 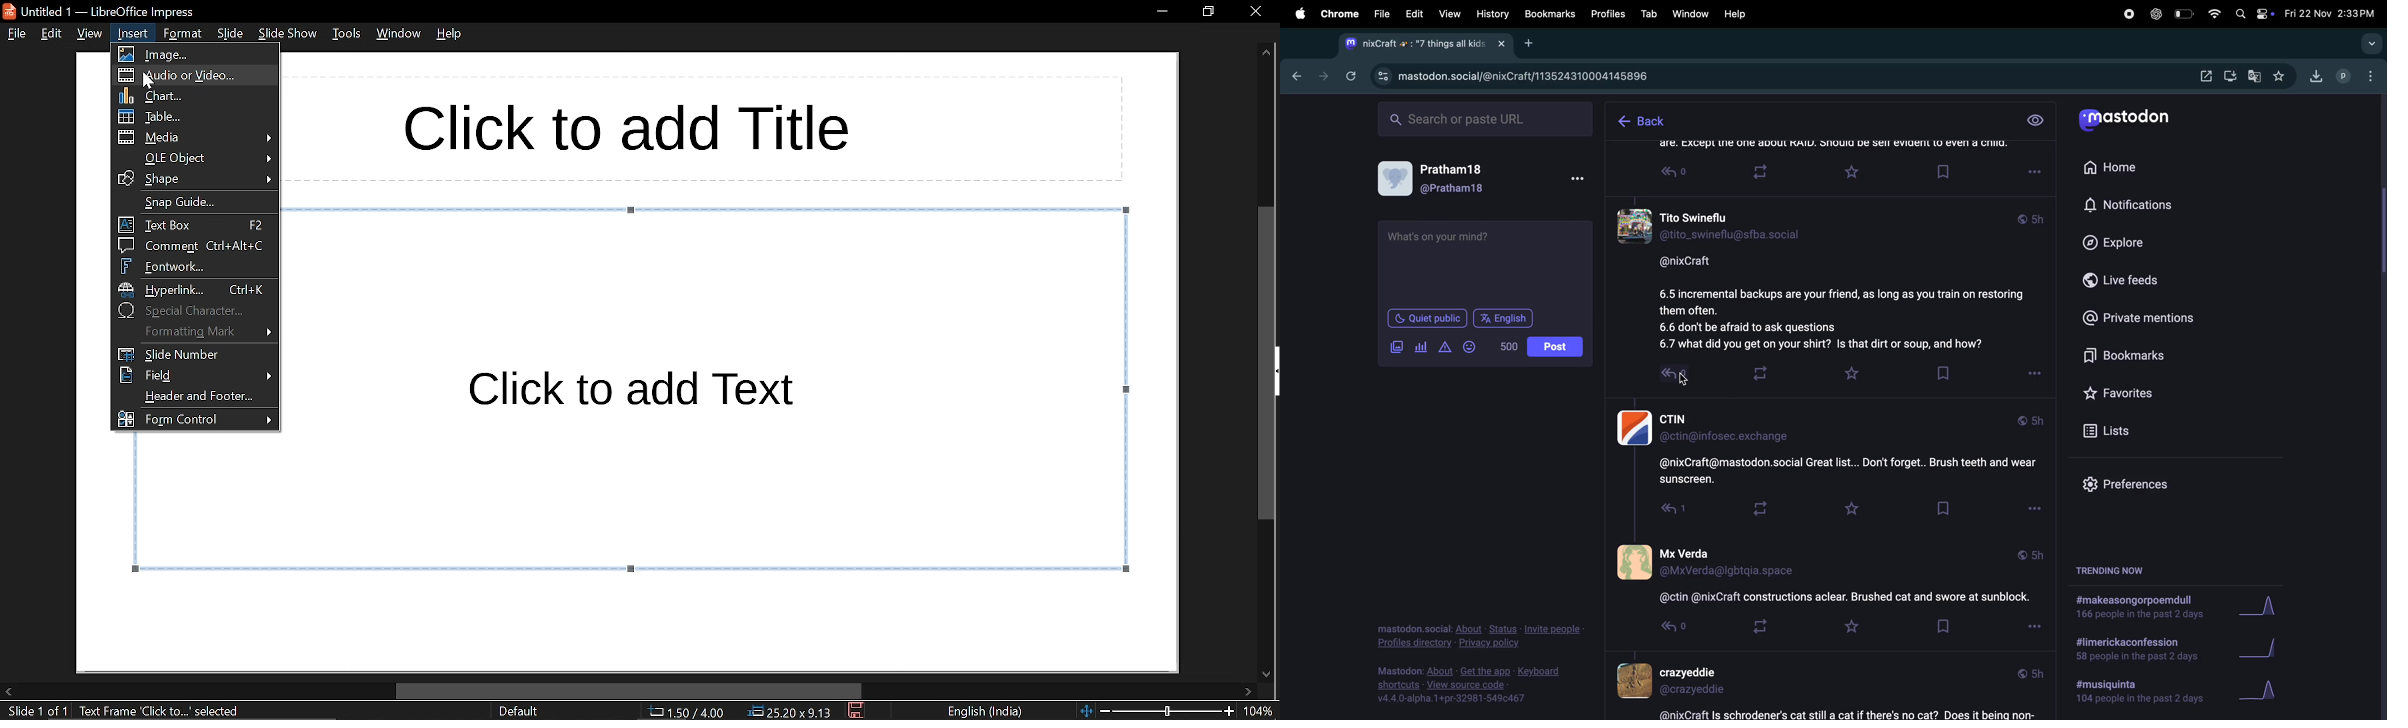 I want to click on inline words, so click(x=1504, y=346).